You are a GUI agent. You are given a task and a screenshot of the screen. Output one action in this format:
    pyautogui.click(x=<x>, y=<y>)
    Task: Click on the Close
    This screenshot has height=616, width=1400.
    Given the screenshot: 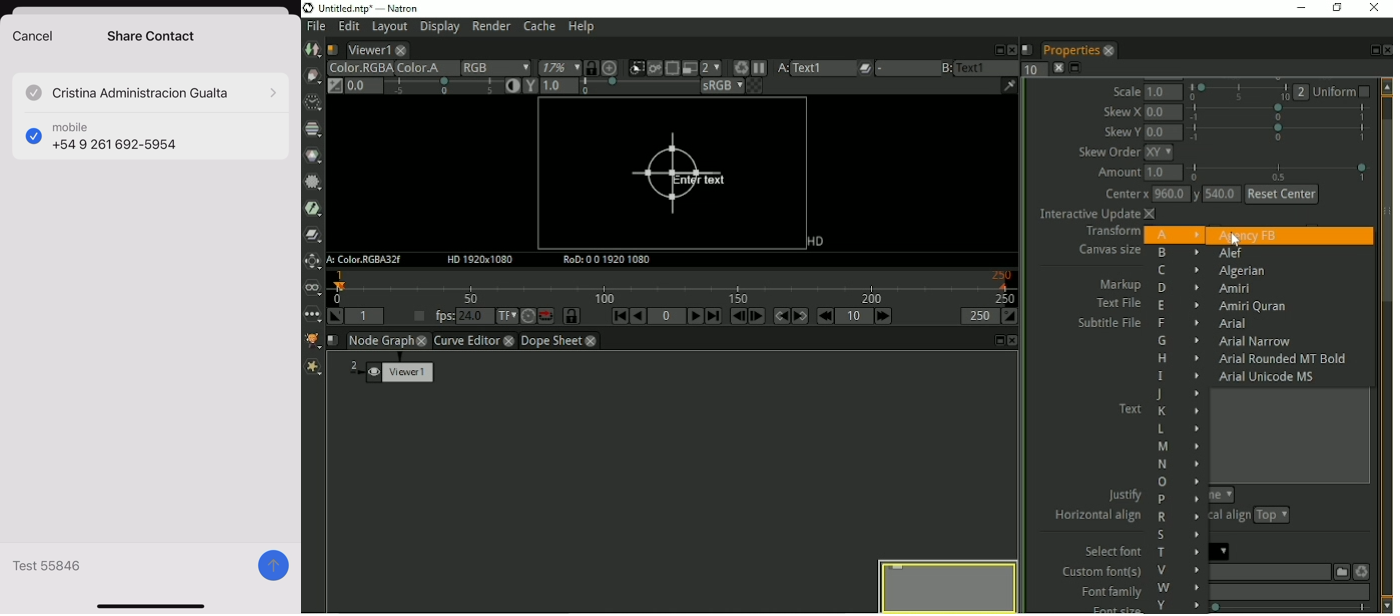 What is the action you would take?
    pyautogui.click(x=1014, y=341)
    